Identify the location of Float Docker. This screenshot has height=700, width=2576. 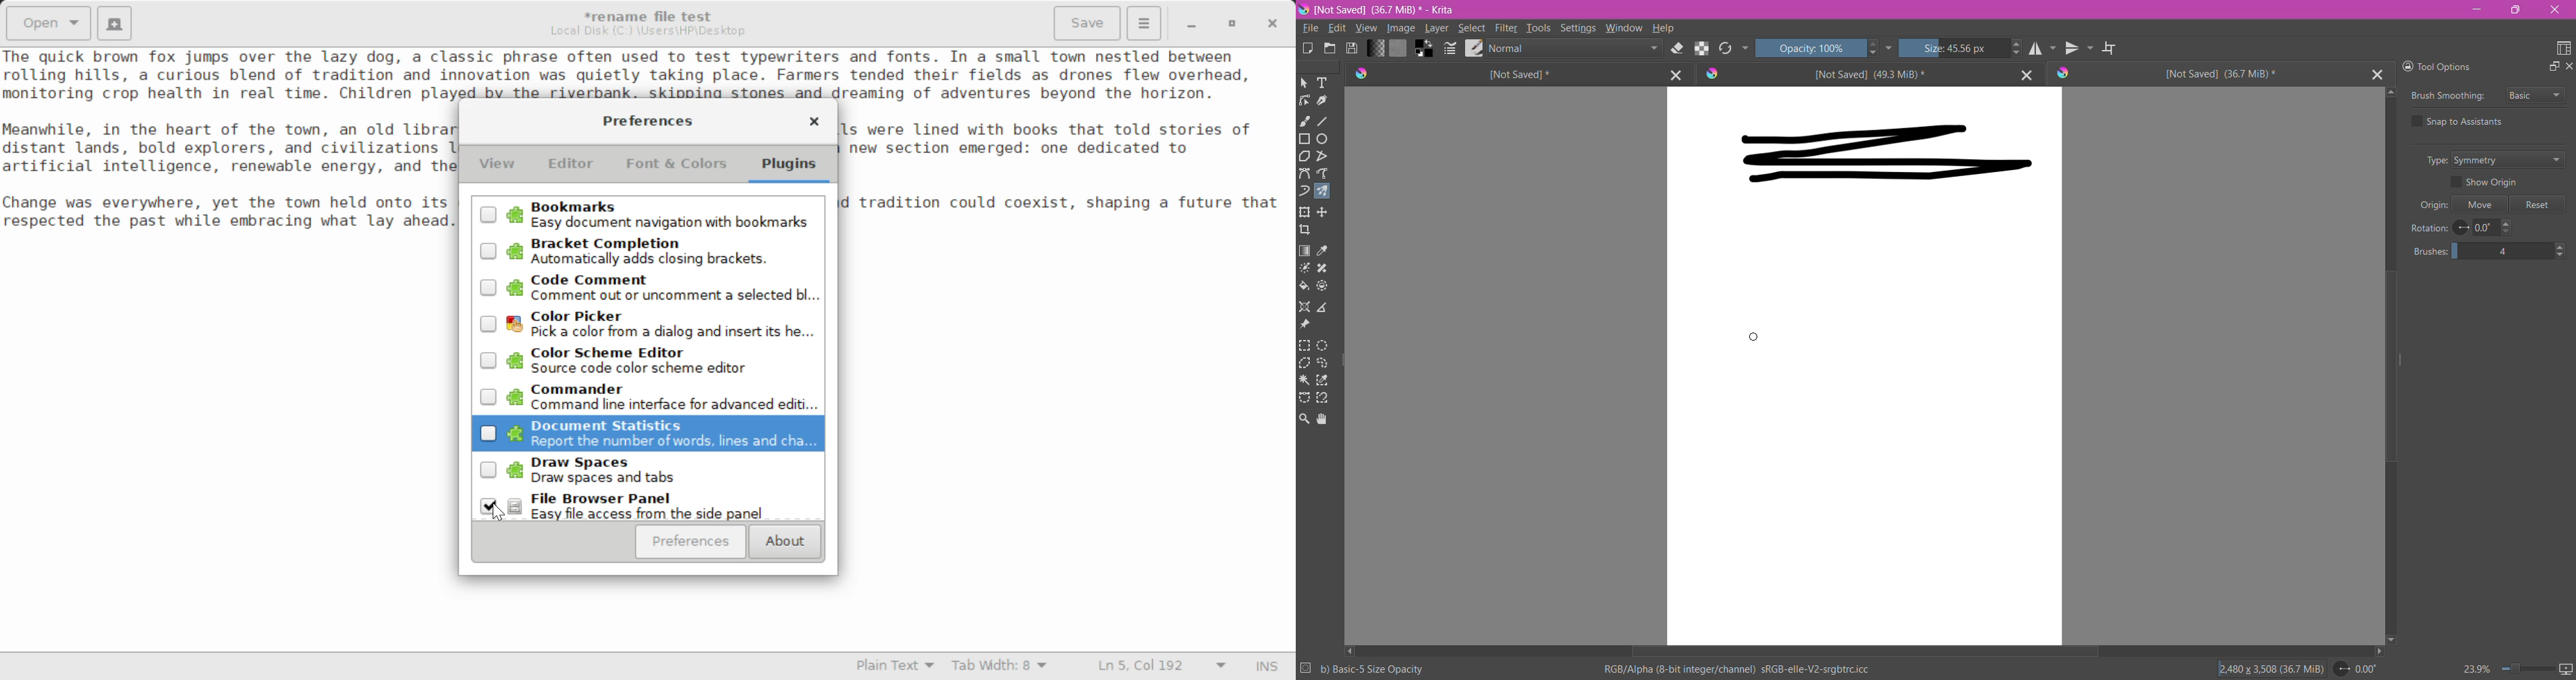
(2553, 67).